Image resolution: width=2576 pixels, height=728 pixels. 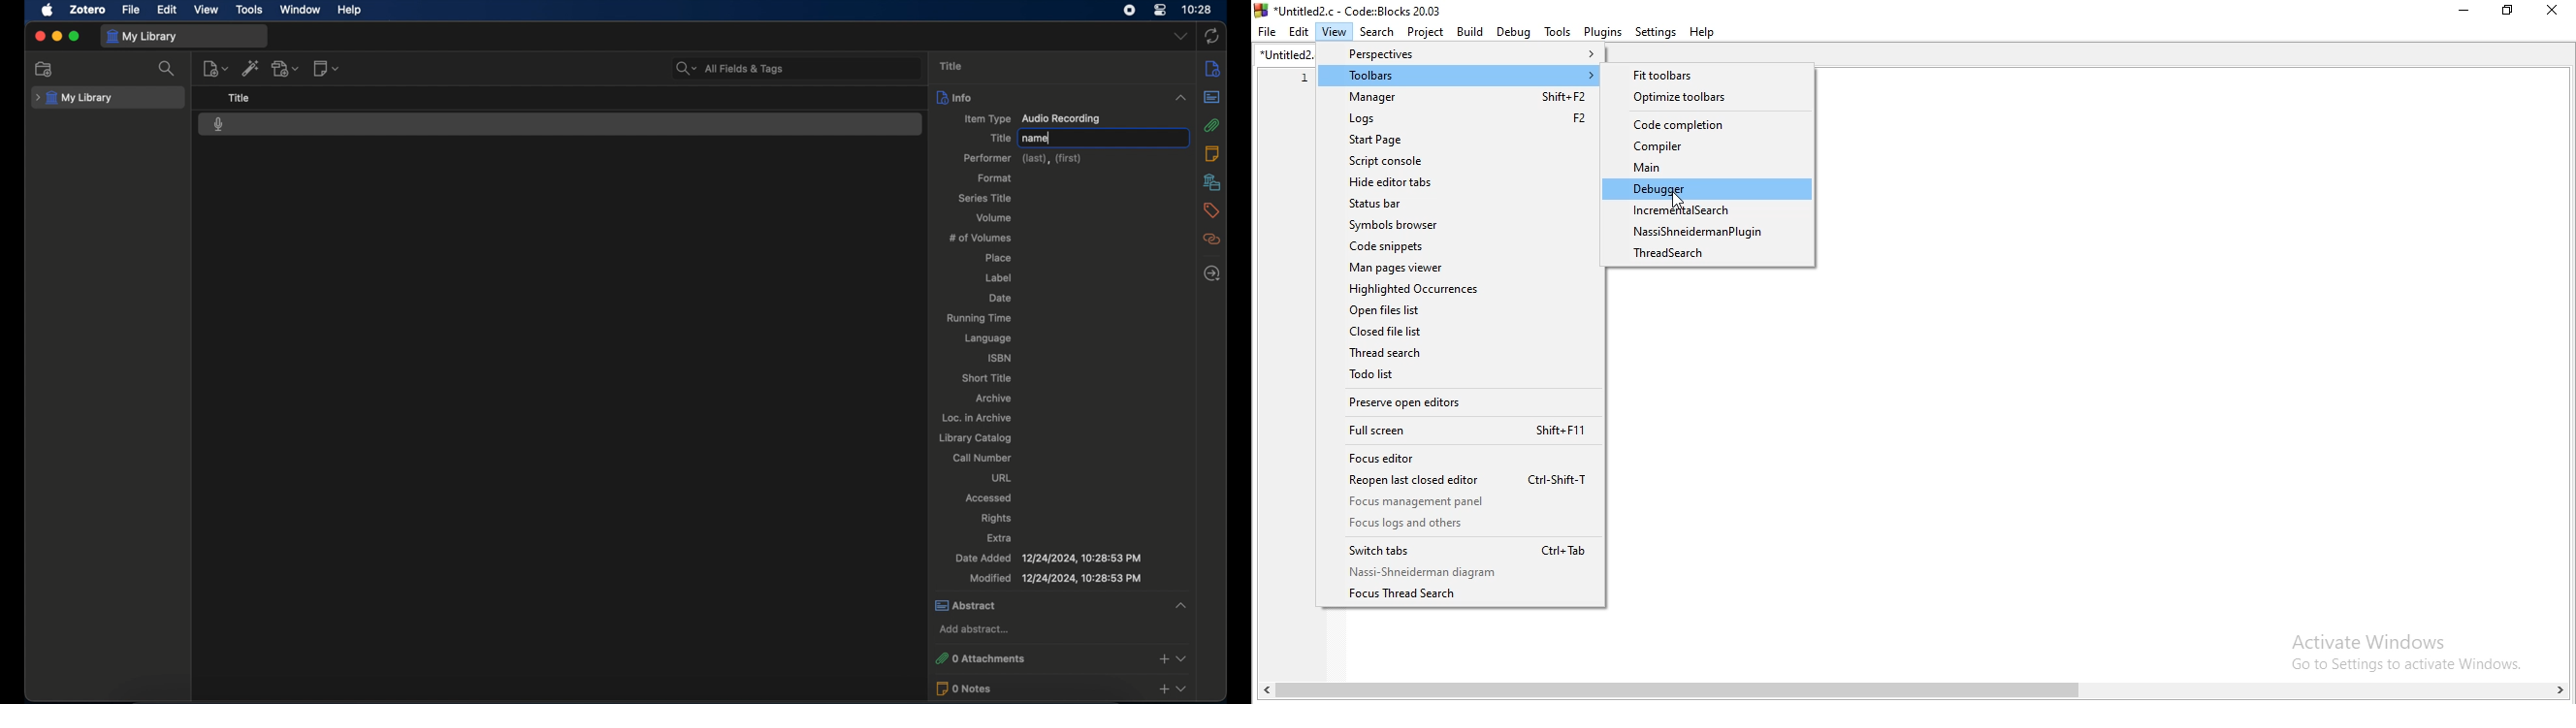 I want to click on file, so click(x=1267, y=33).